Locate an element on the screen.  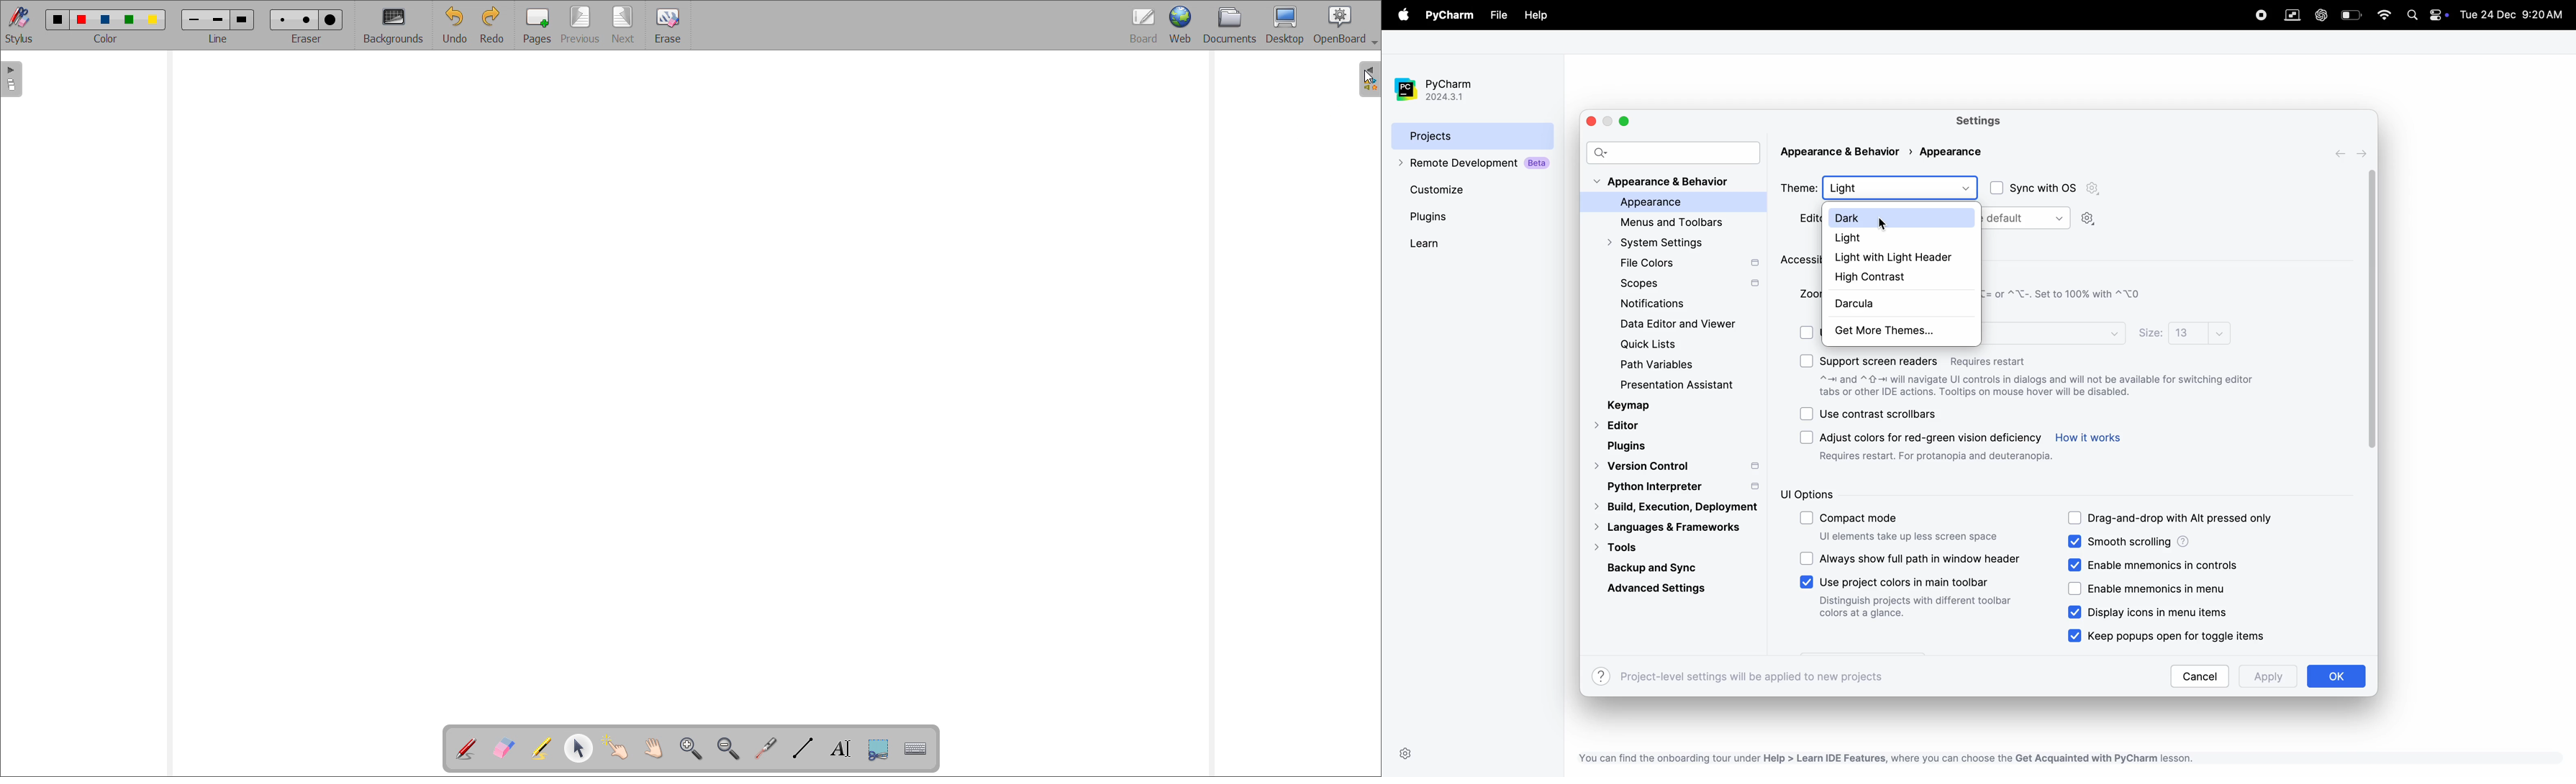
Ui options is located at coordinates (1846, 495).